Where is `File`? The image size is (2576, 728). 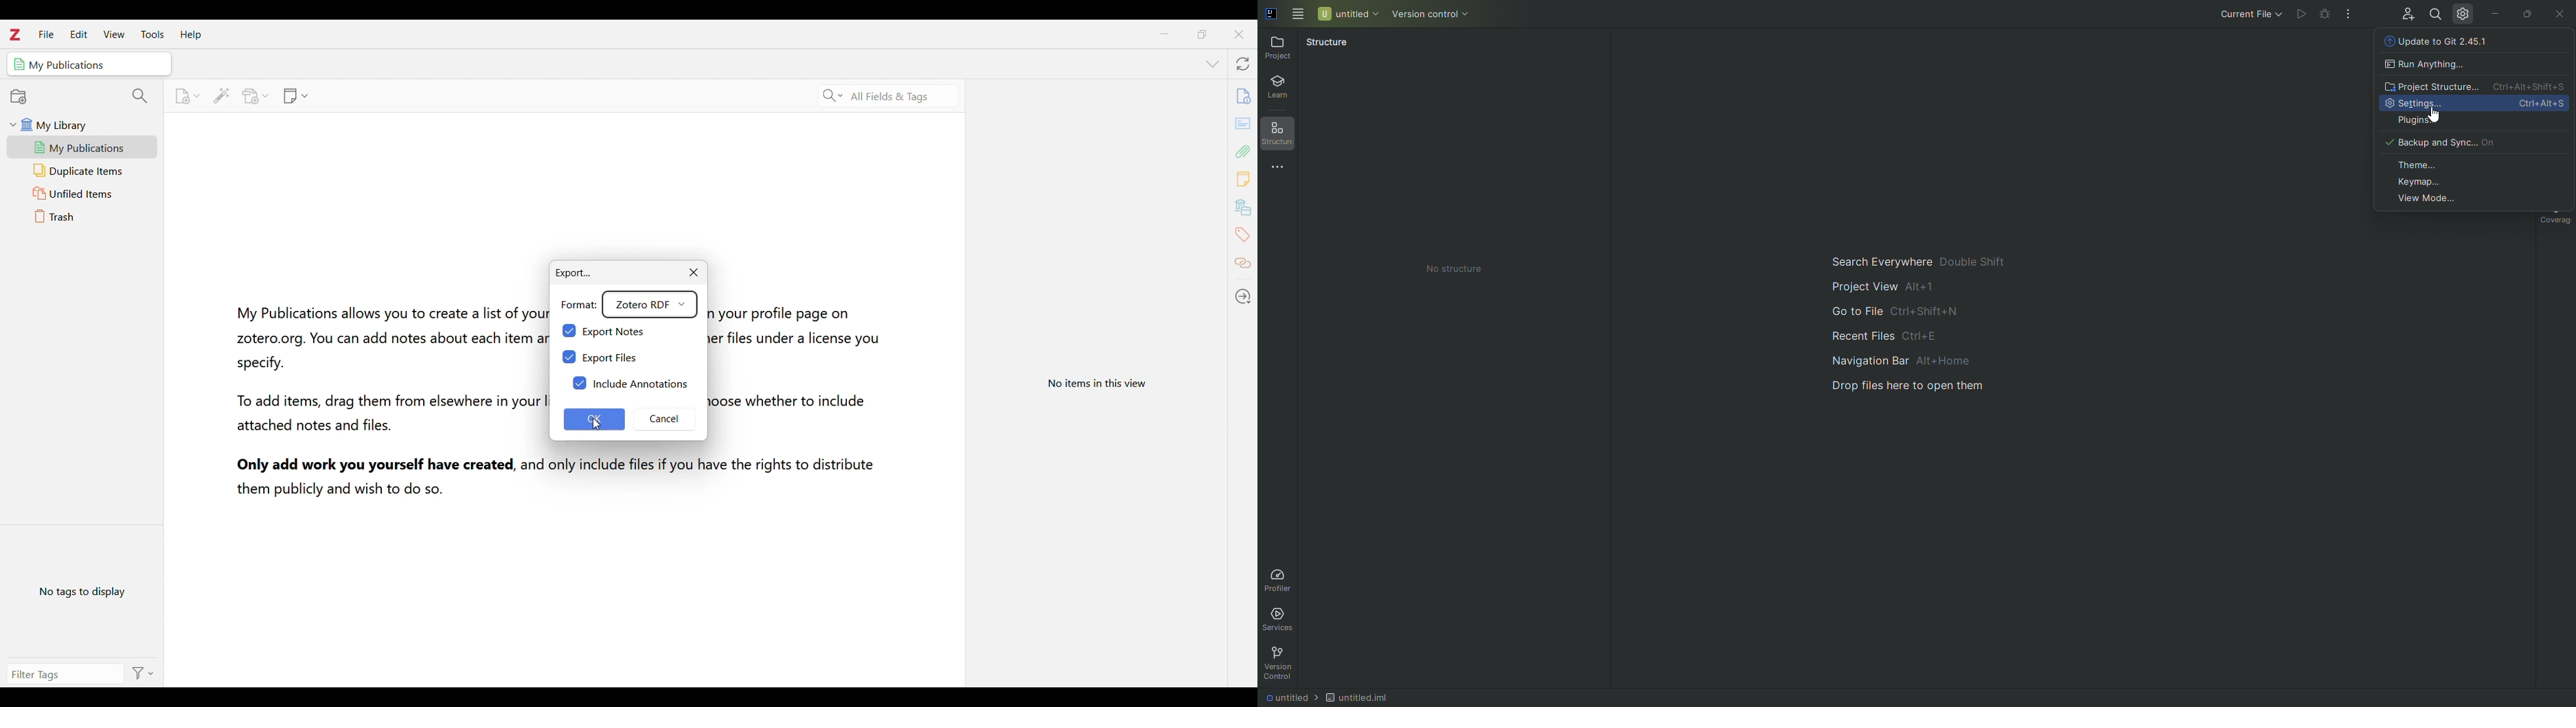
File is located at coordinates (46, 34).